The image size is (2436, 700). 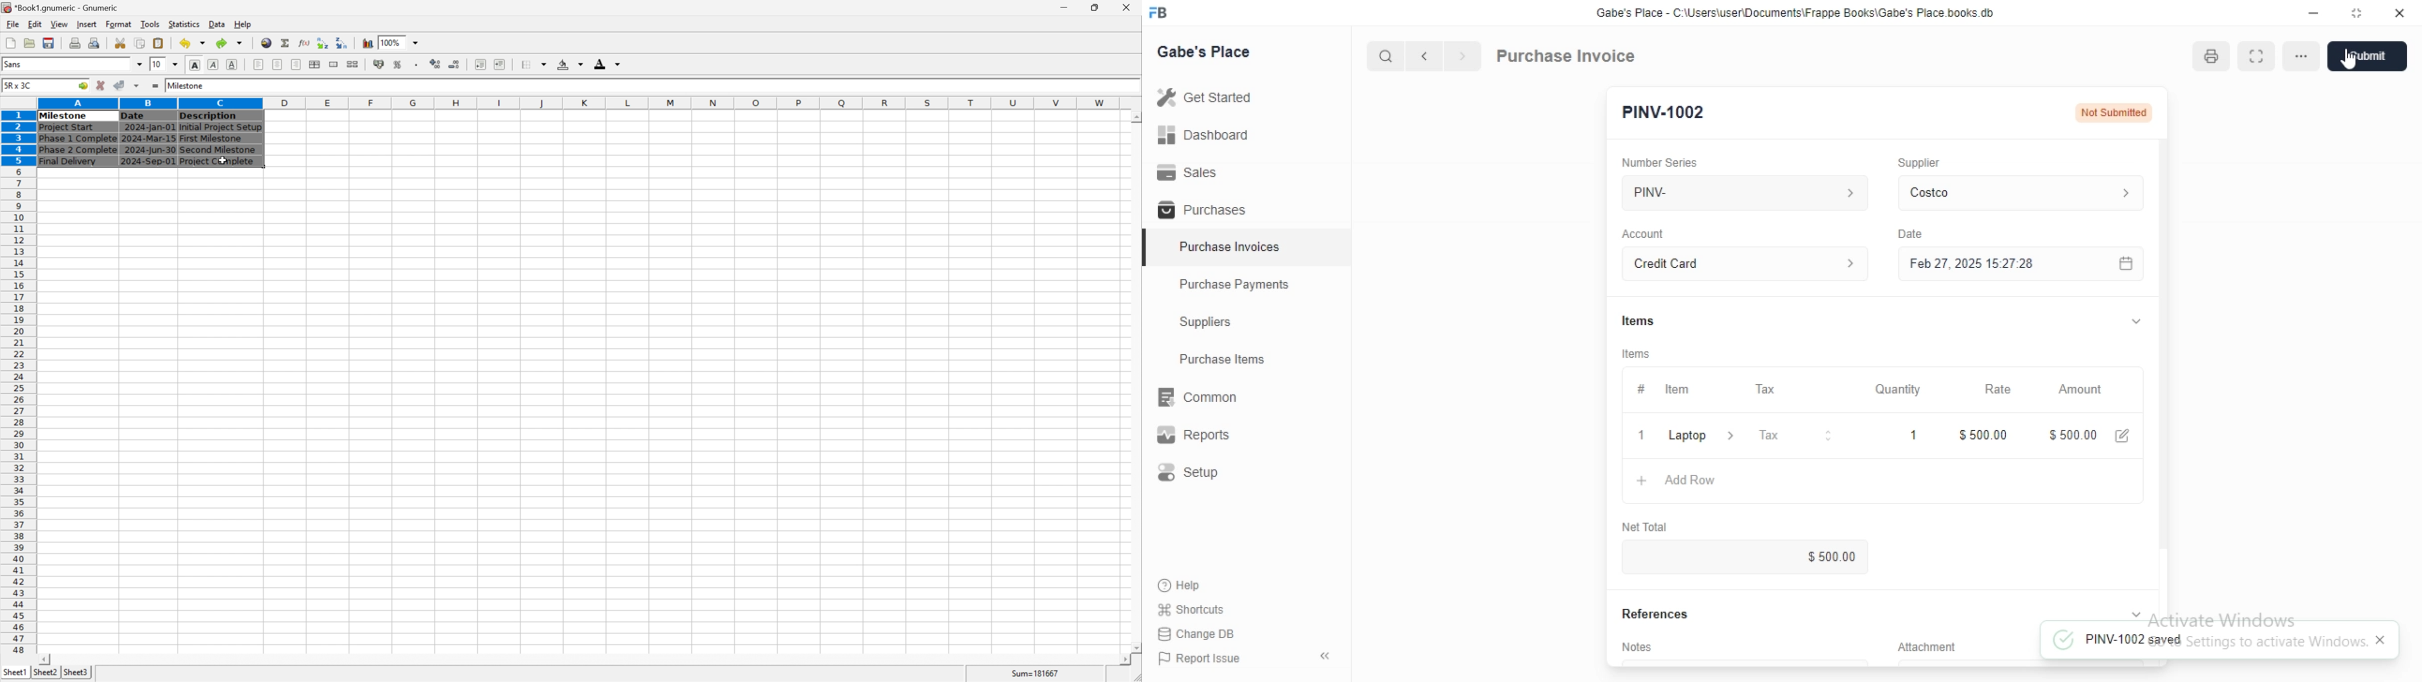 I want to click on Close, so click(x=1642, y=435).